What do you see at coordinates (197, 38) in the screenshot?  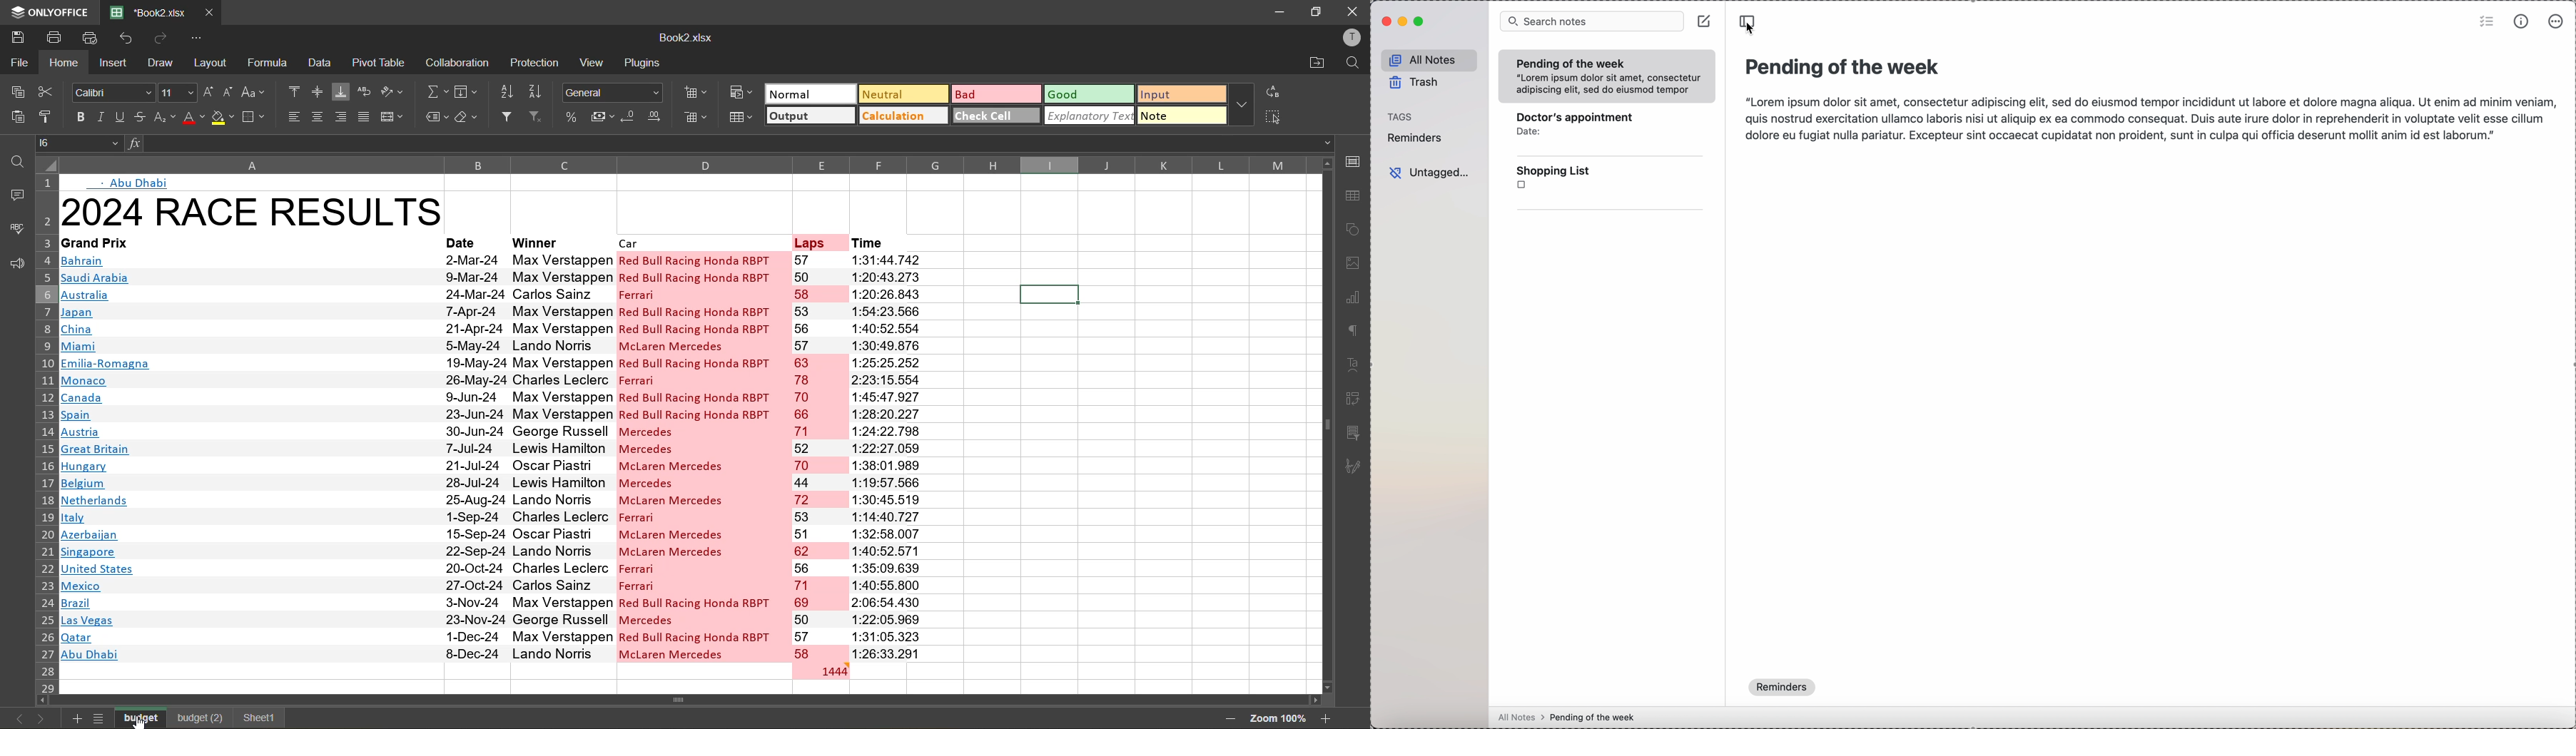 I see `customize quick access toolbar` at bounding box center [197, 38].